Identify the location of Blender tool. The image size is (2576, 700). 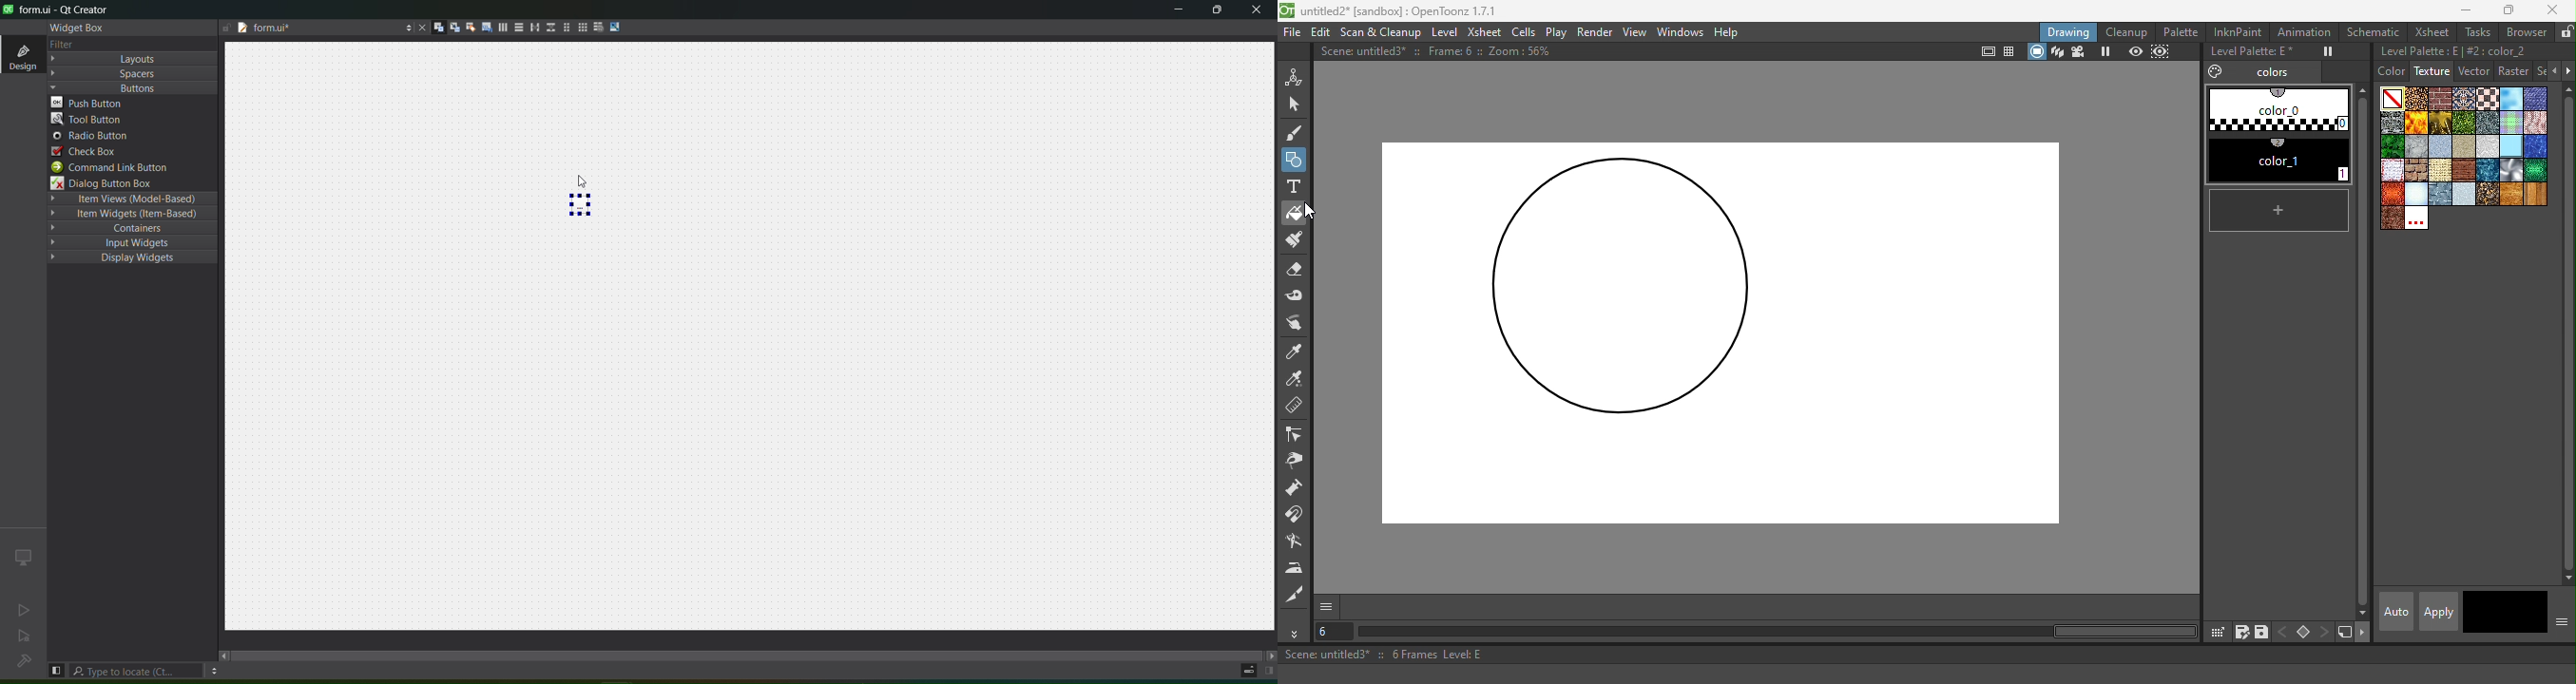
(1297, 542).